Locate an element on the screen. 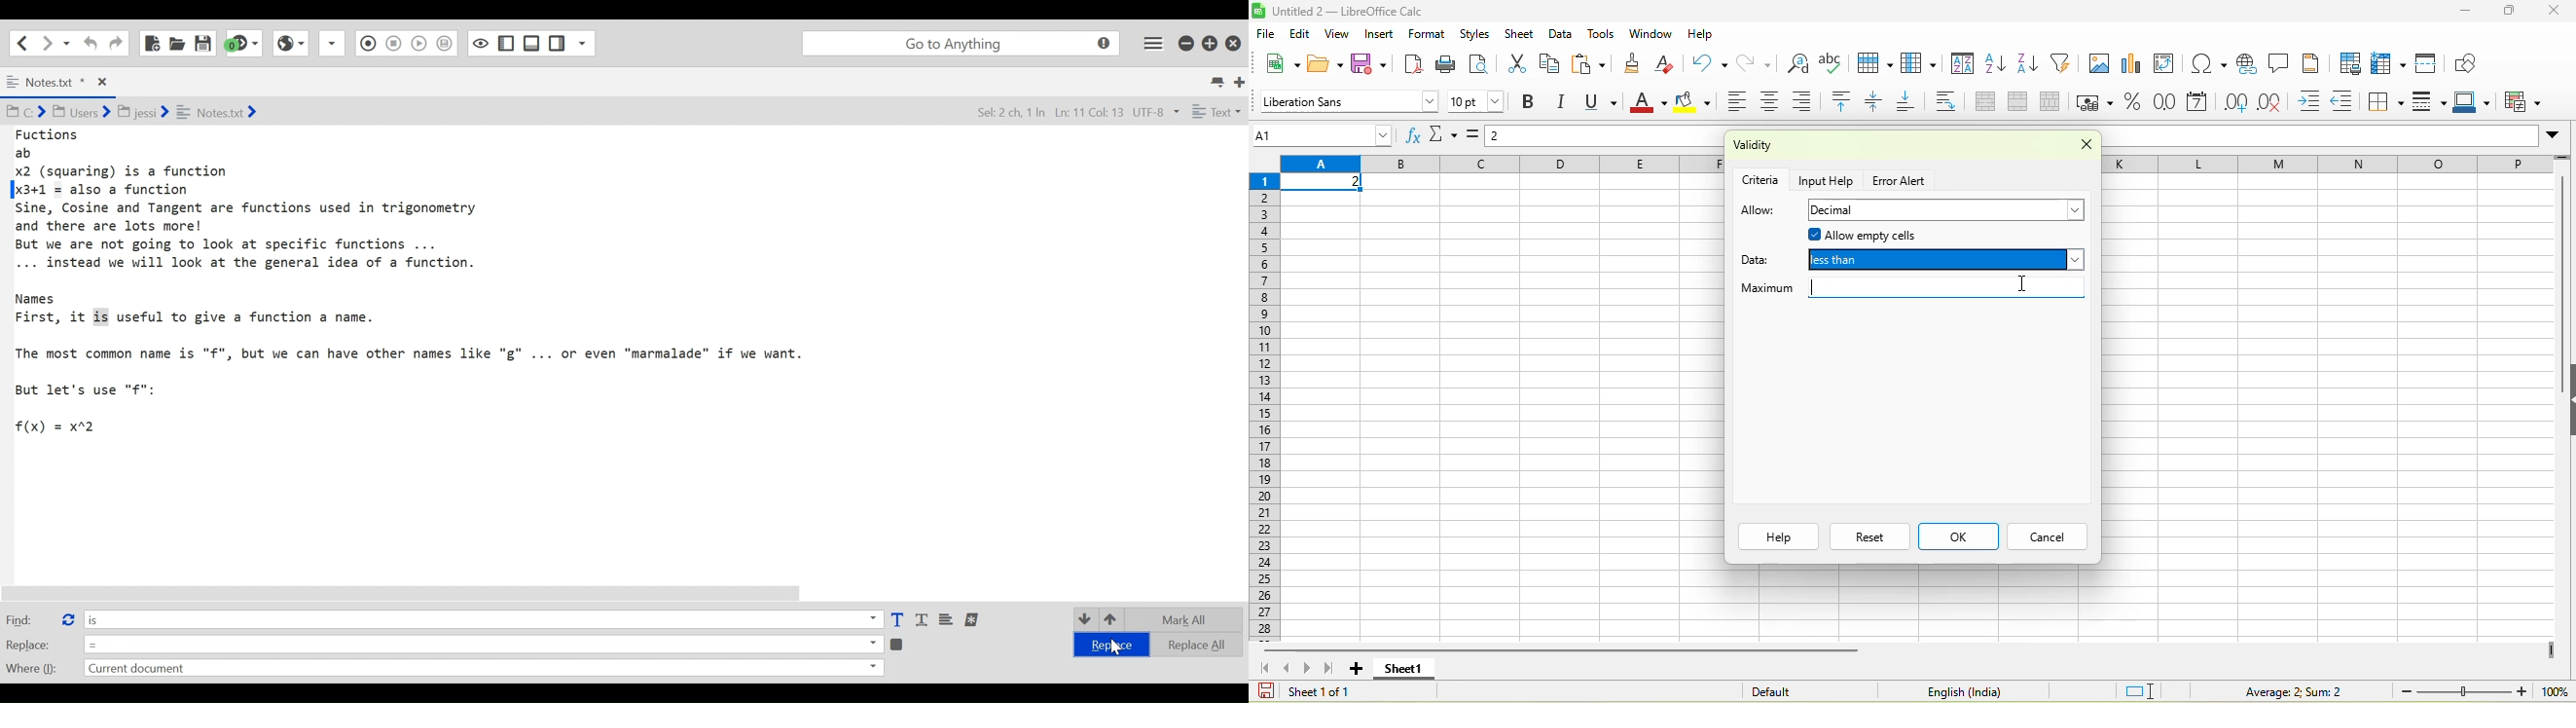 This screenshot has width=2576, height=728. Show/Hide Left Pane is located at coordinates (532, 43).